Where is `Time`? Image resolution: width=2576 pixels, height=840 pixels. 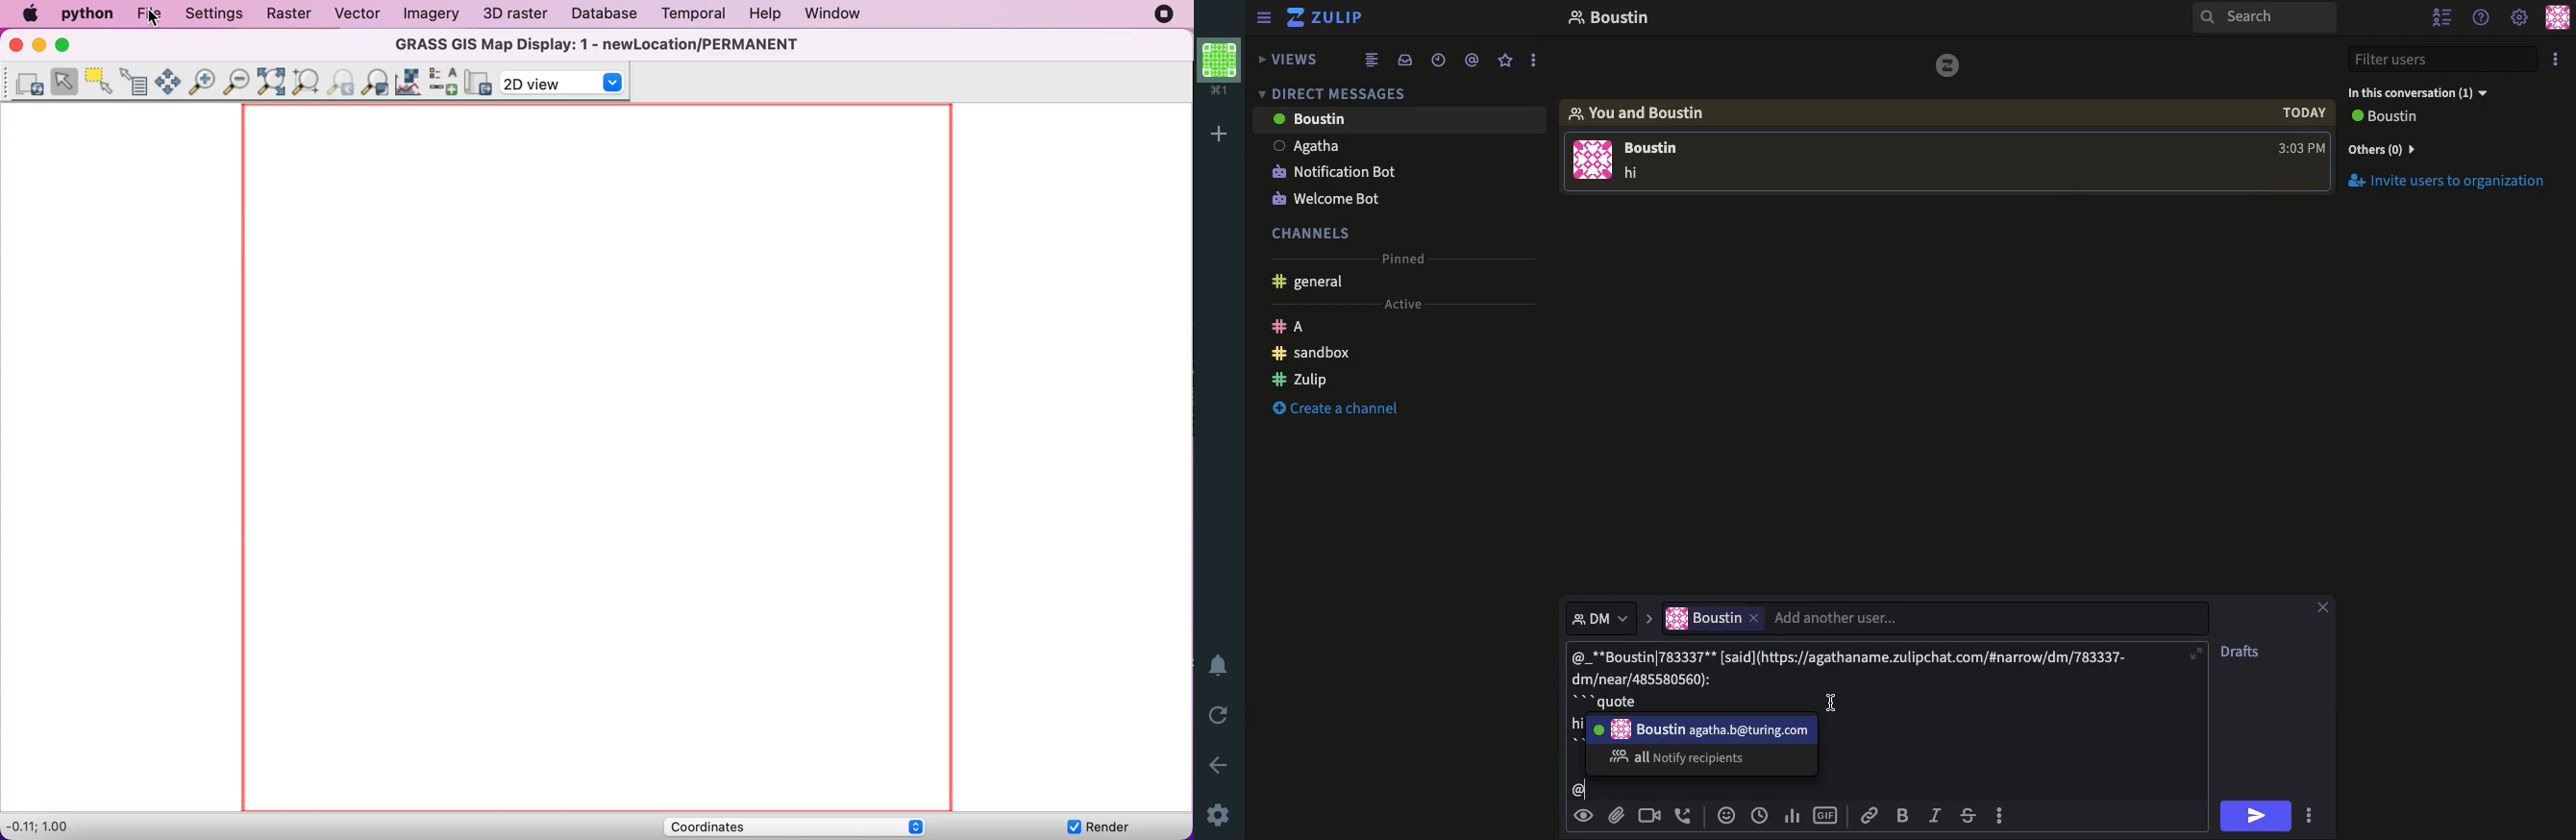 Time is located at coordinates (2301, 131).